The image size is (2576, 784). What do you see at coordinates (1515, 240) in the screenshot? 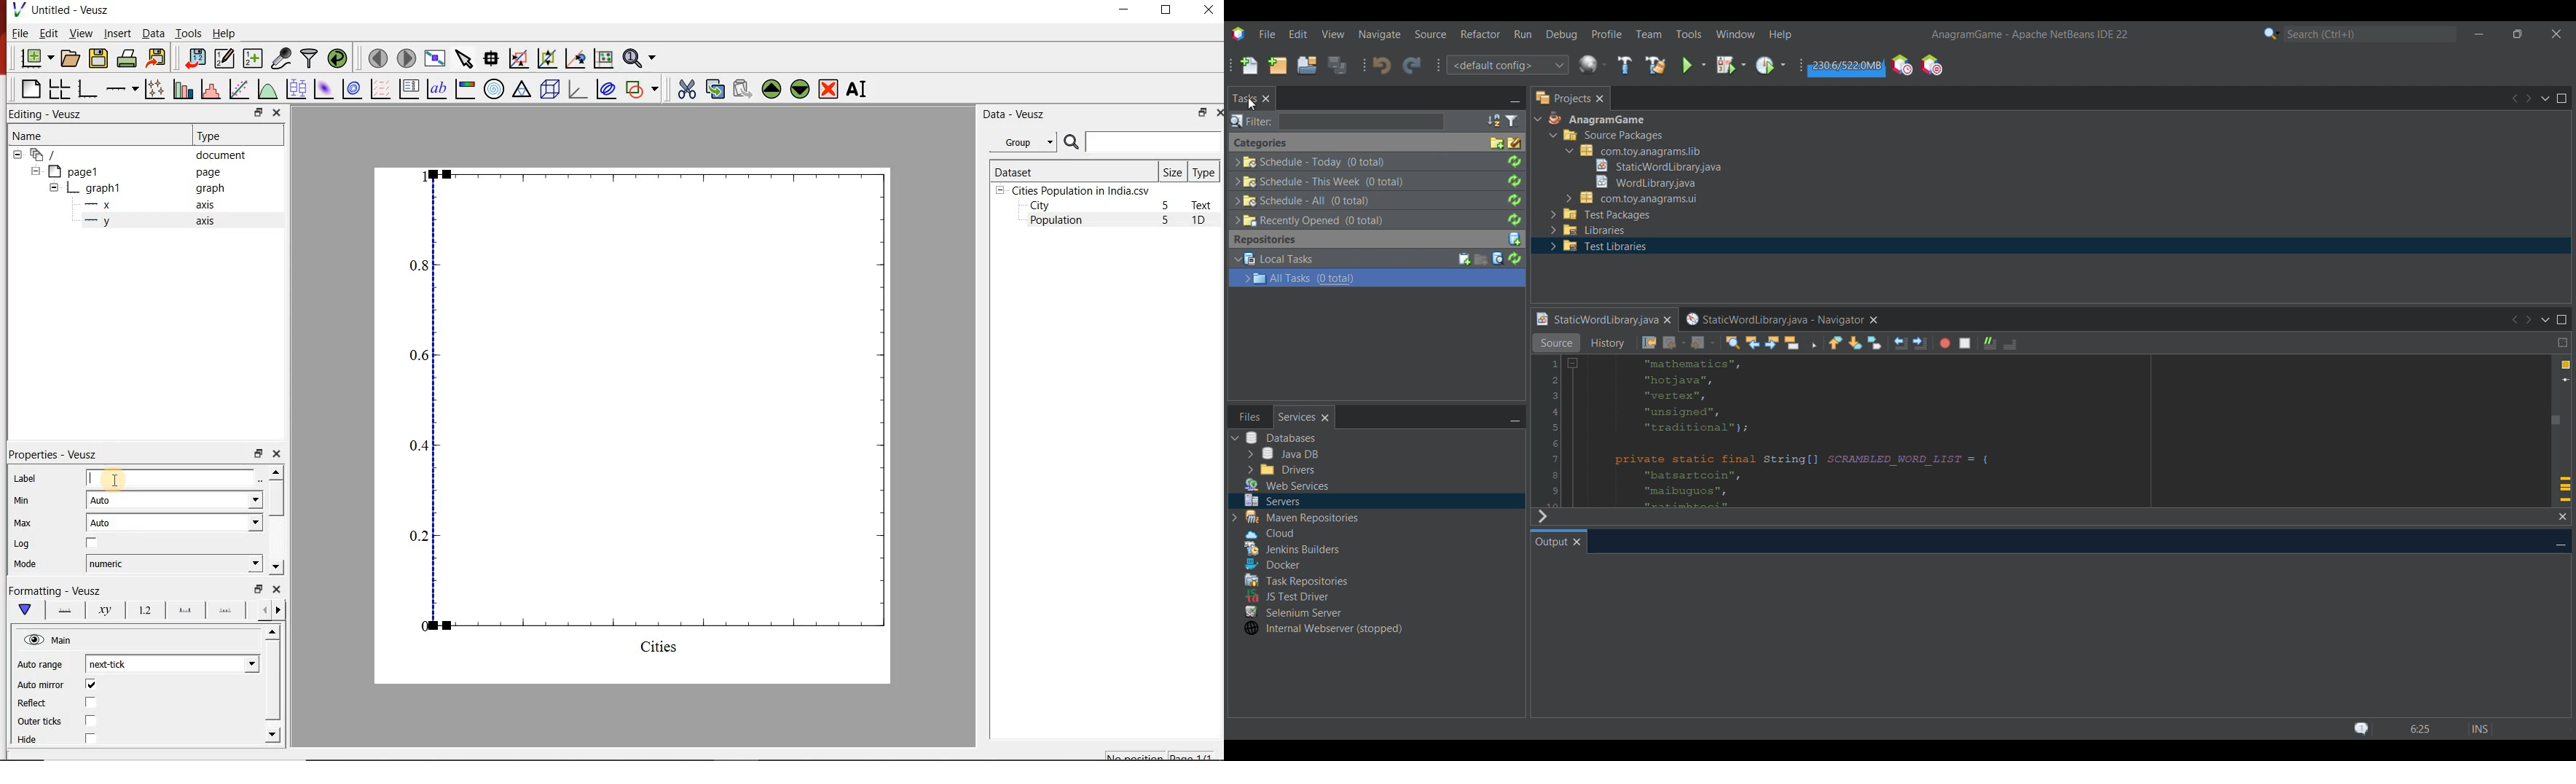
I see `Add repository` at bounding box center [1515, 240].